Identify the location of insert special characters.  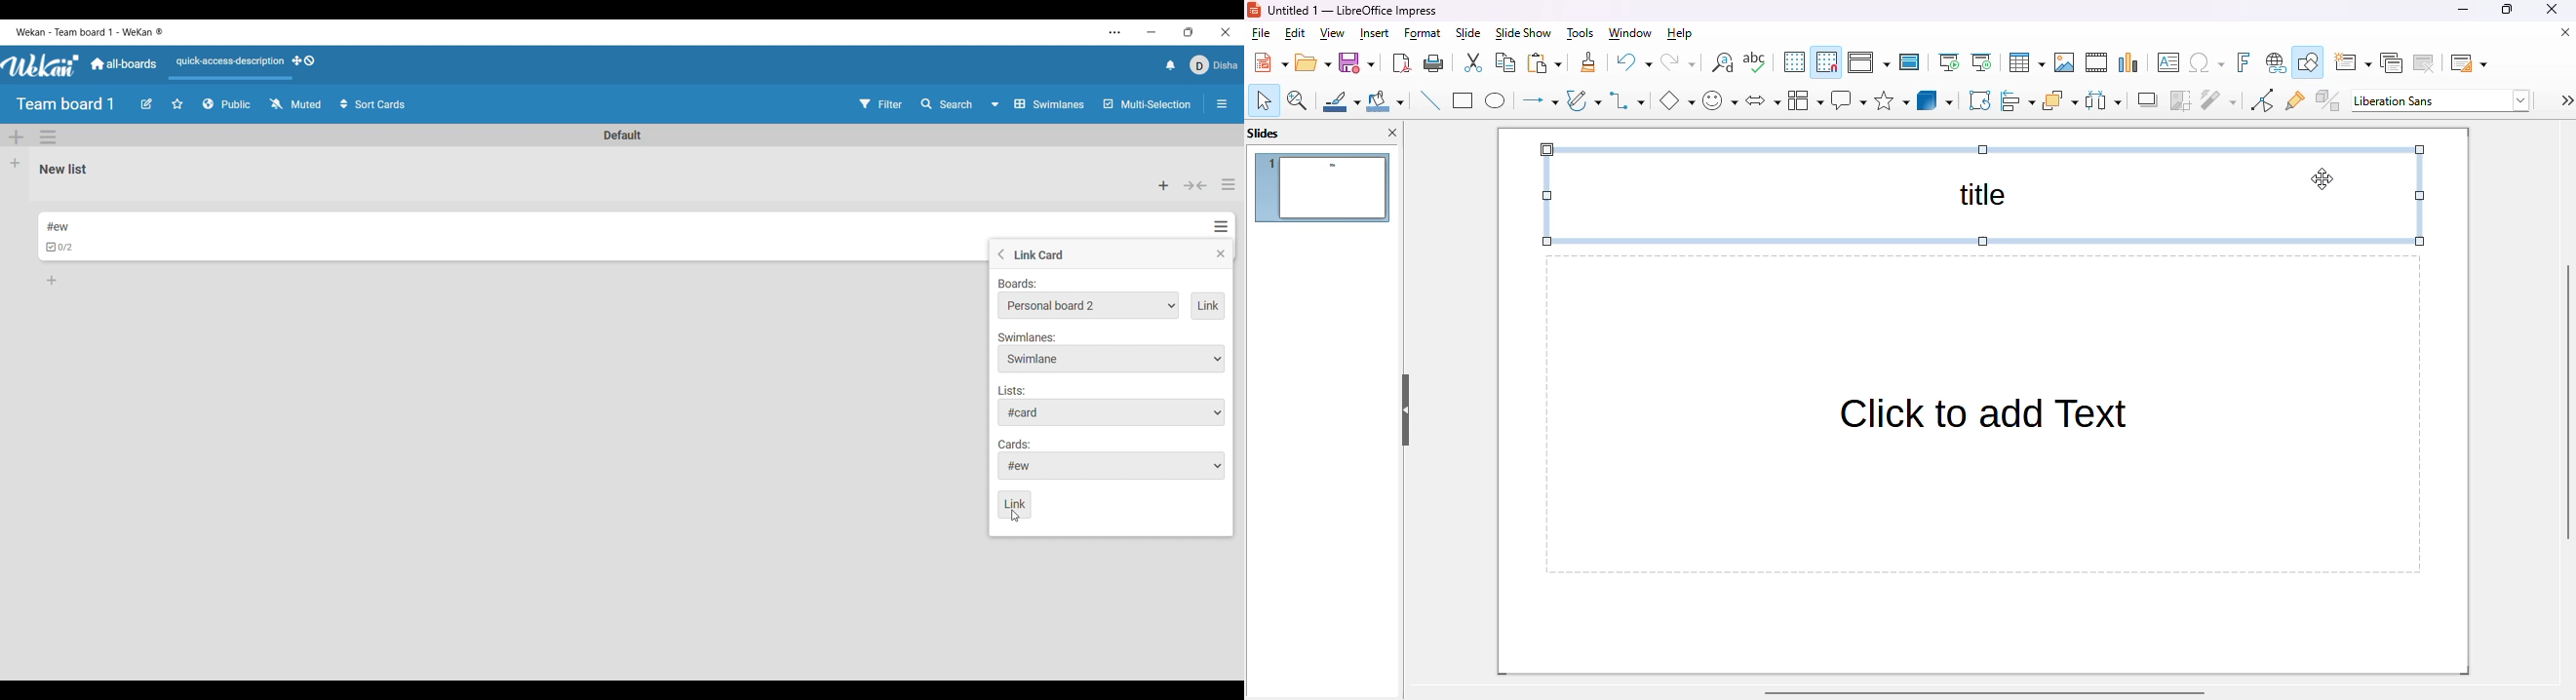
(2206, 62).